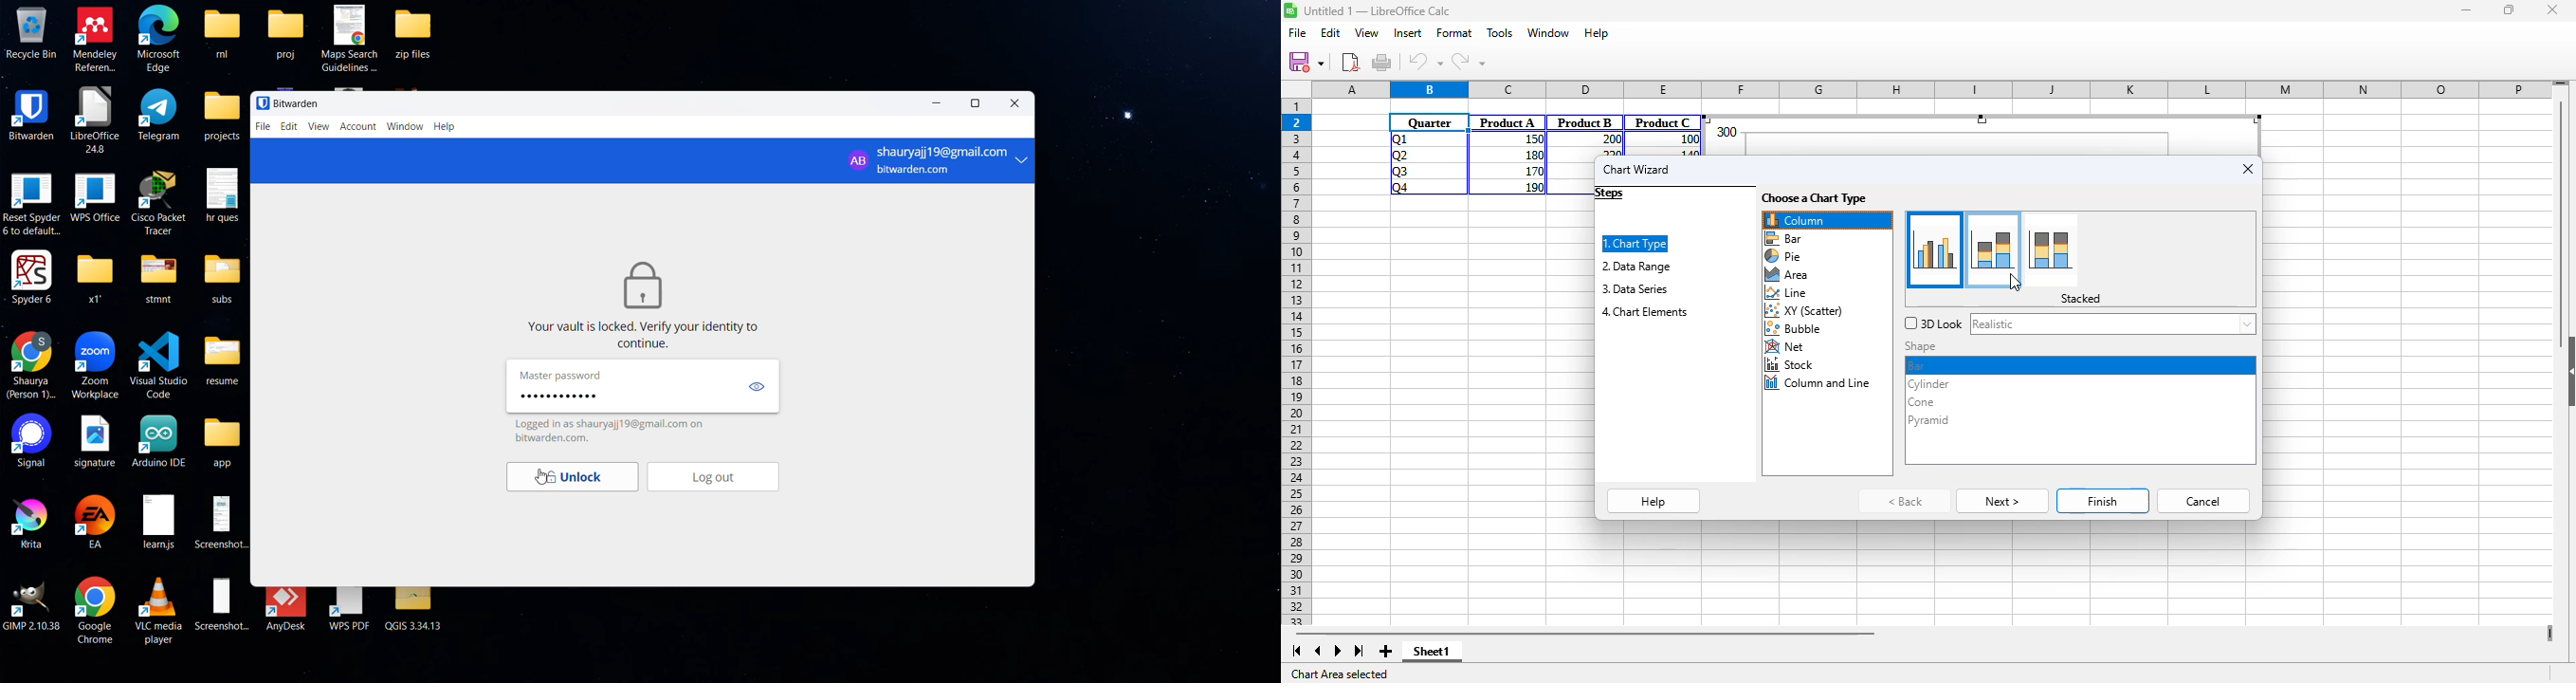 This screenshot has width=2576, height=700. What do you see at coordinates (1318, 651) in the screenshot?
I see `scroll to previous sheet` at bounding box center [1318, 651].